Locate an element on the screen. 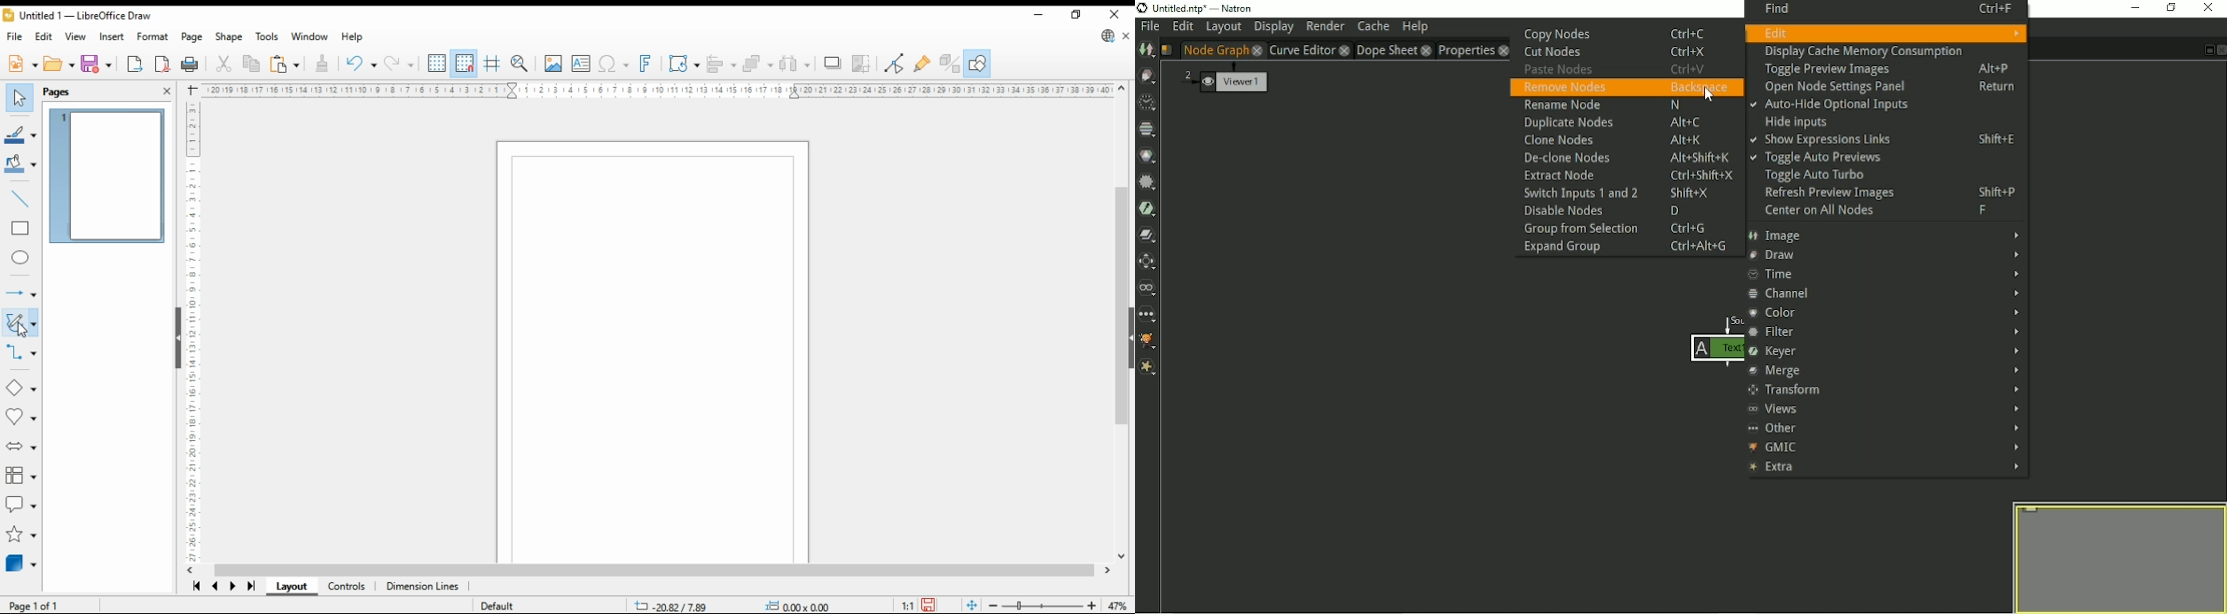  scroll bar is located at coordinates (657, 571).